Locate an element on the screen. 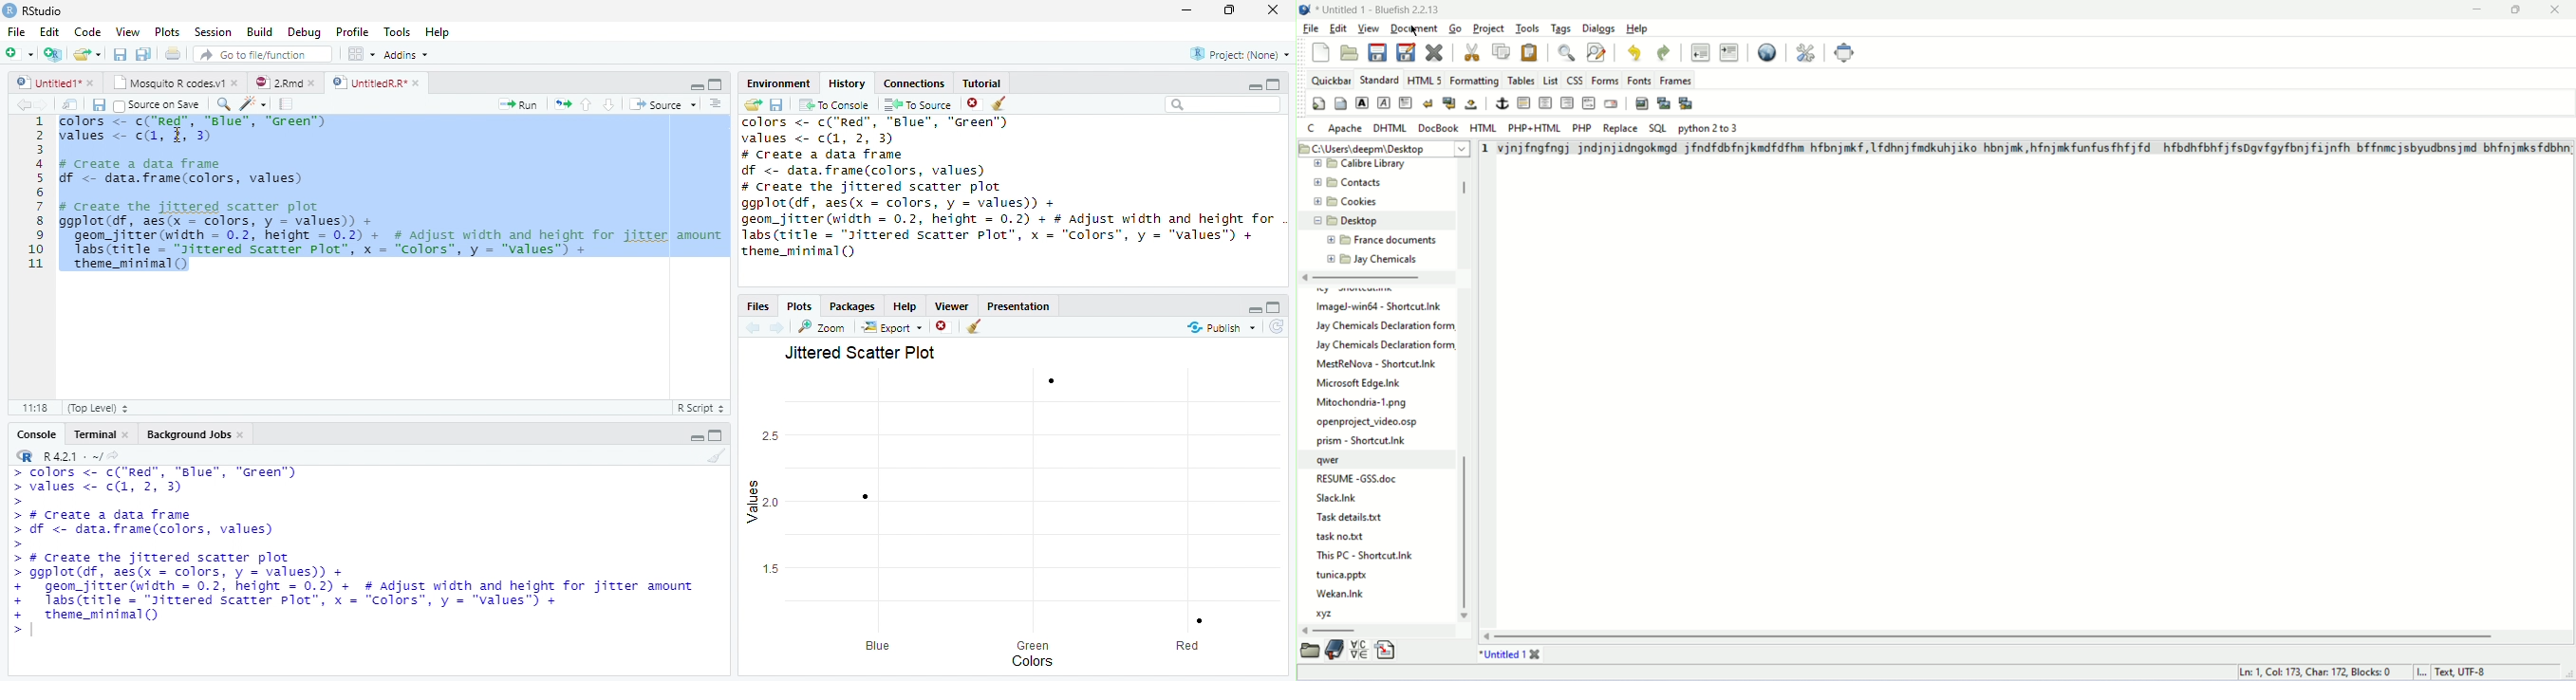 Image resolution: width=2576 pixels, height=700 pixels. redo is located at coordinates (1662, 53).